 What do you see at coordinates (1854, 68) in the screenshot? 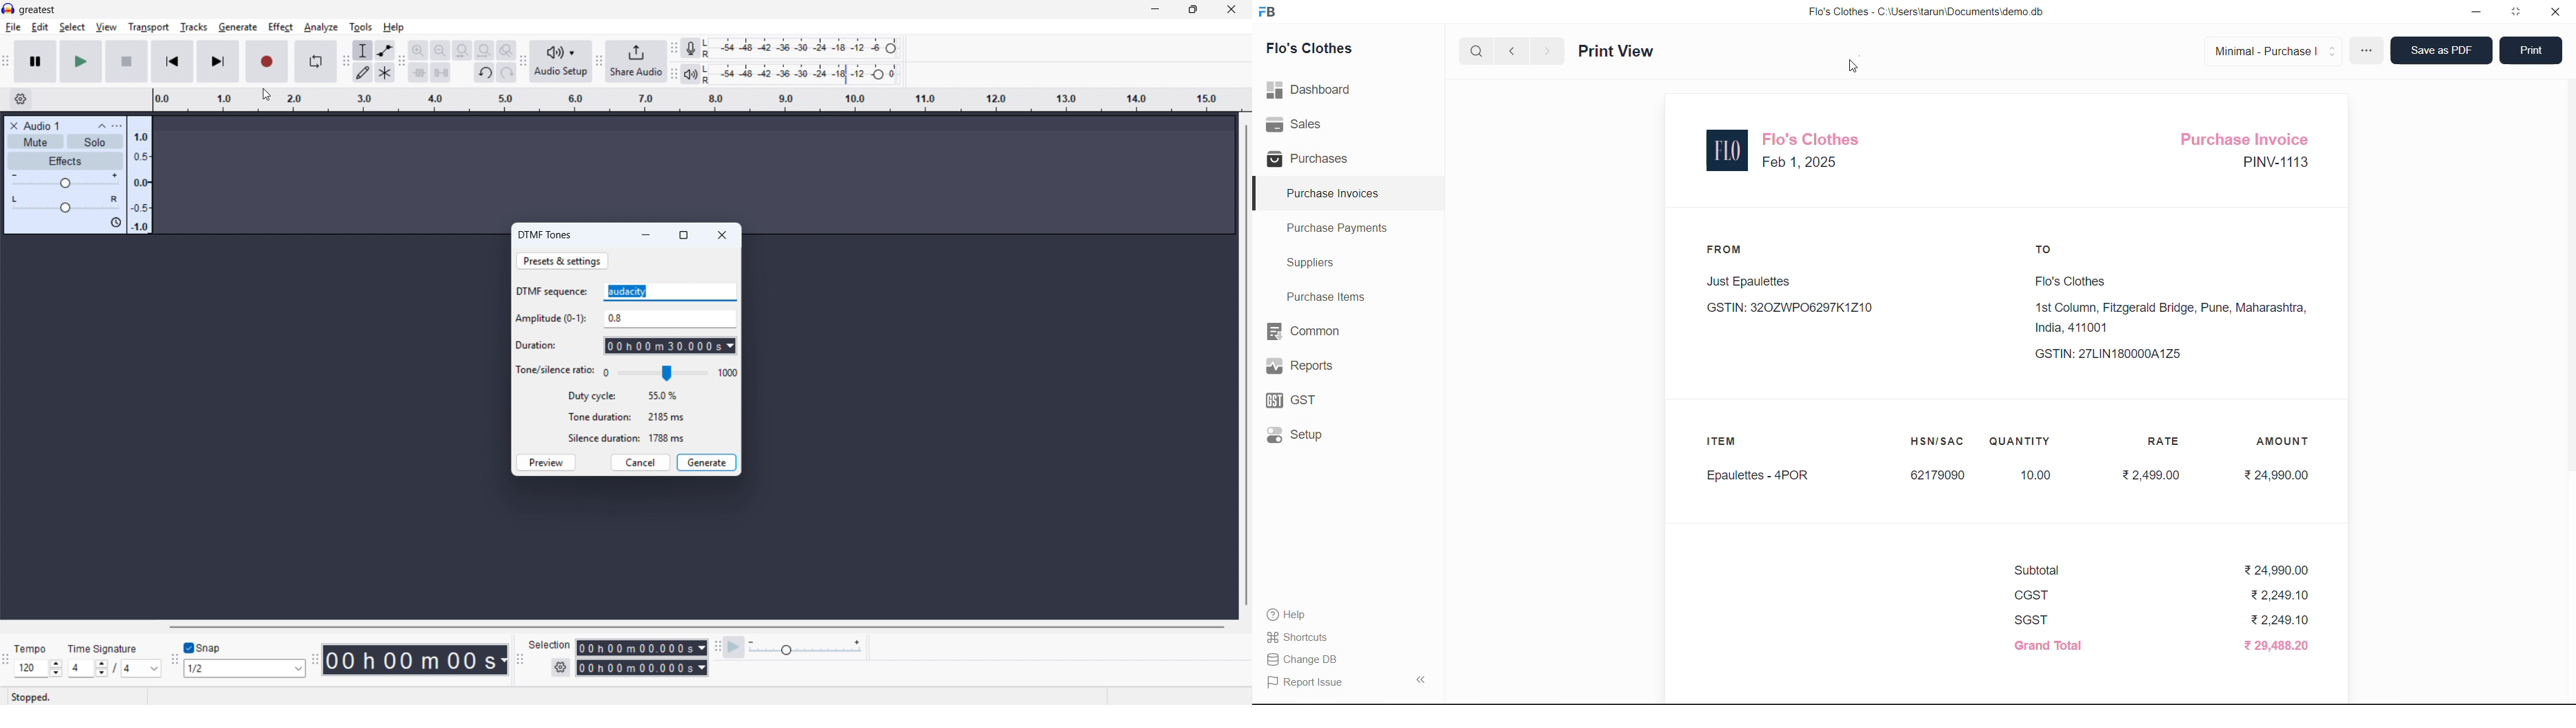
I see `cursor` at bounding box center [1854, 68].